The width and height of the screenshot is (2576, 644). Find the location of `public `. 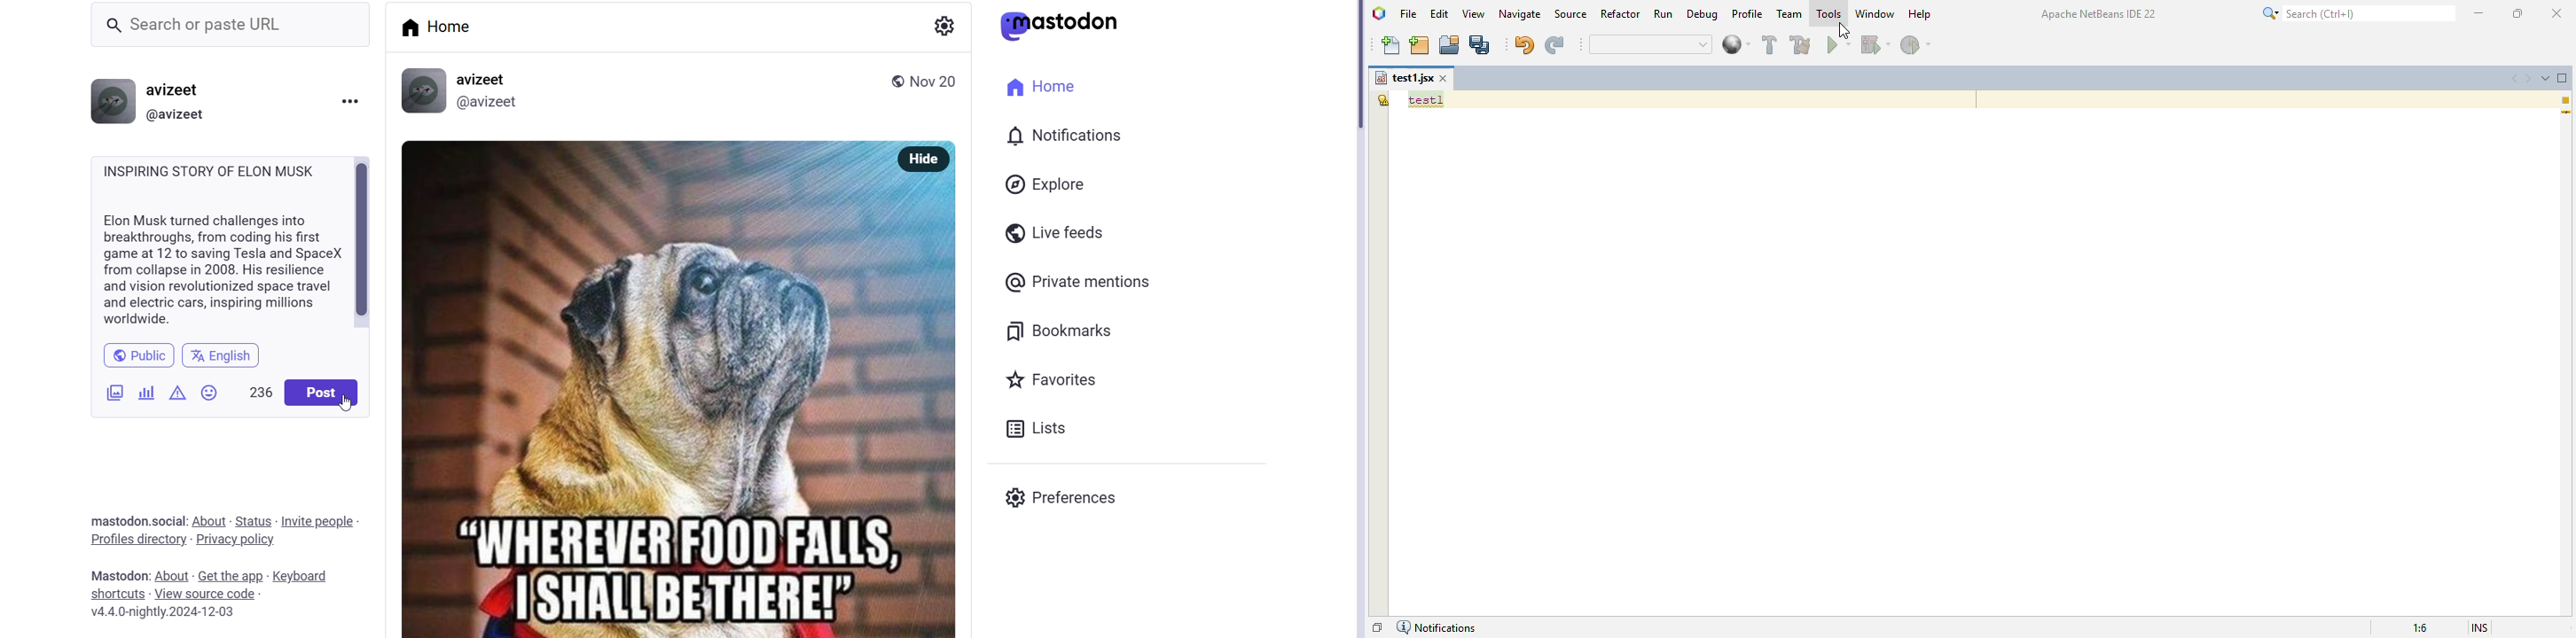

public  is located at coordinates (134, 357).